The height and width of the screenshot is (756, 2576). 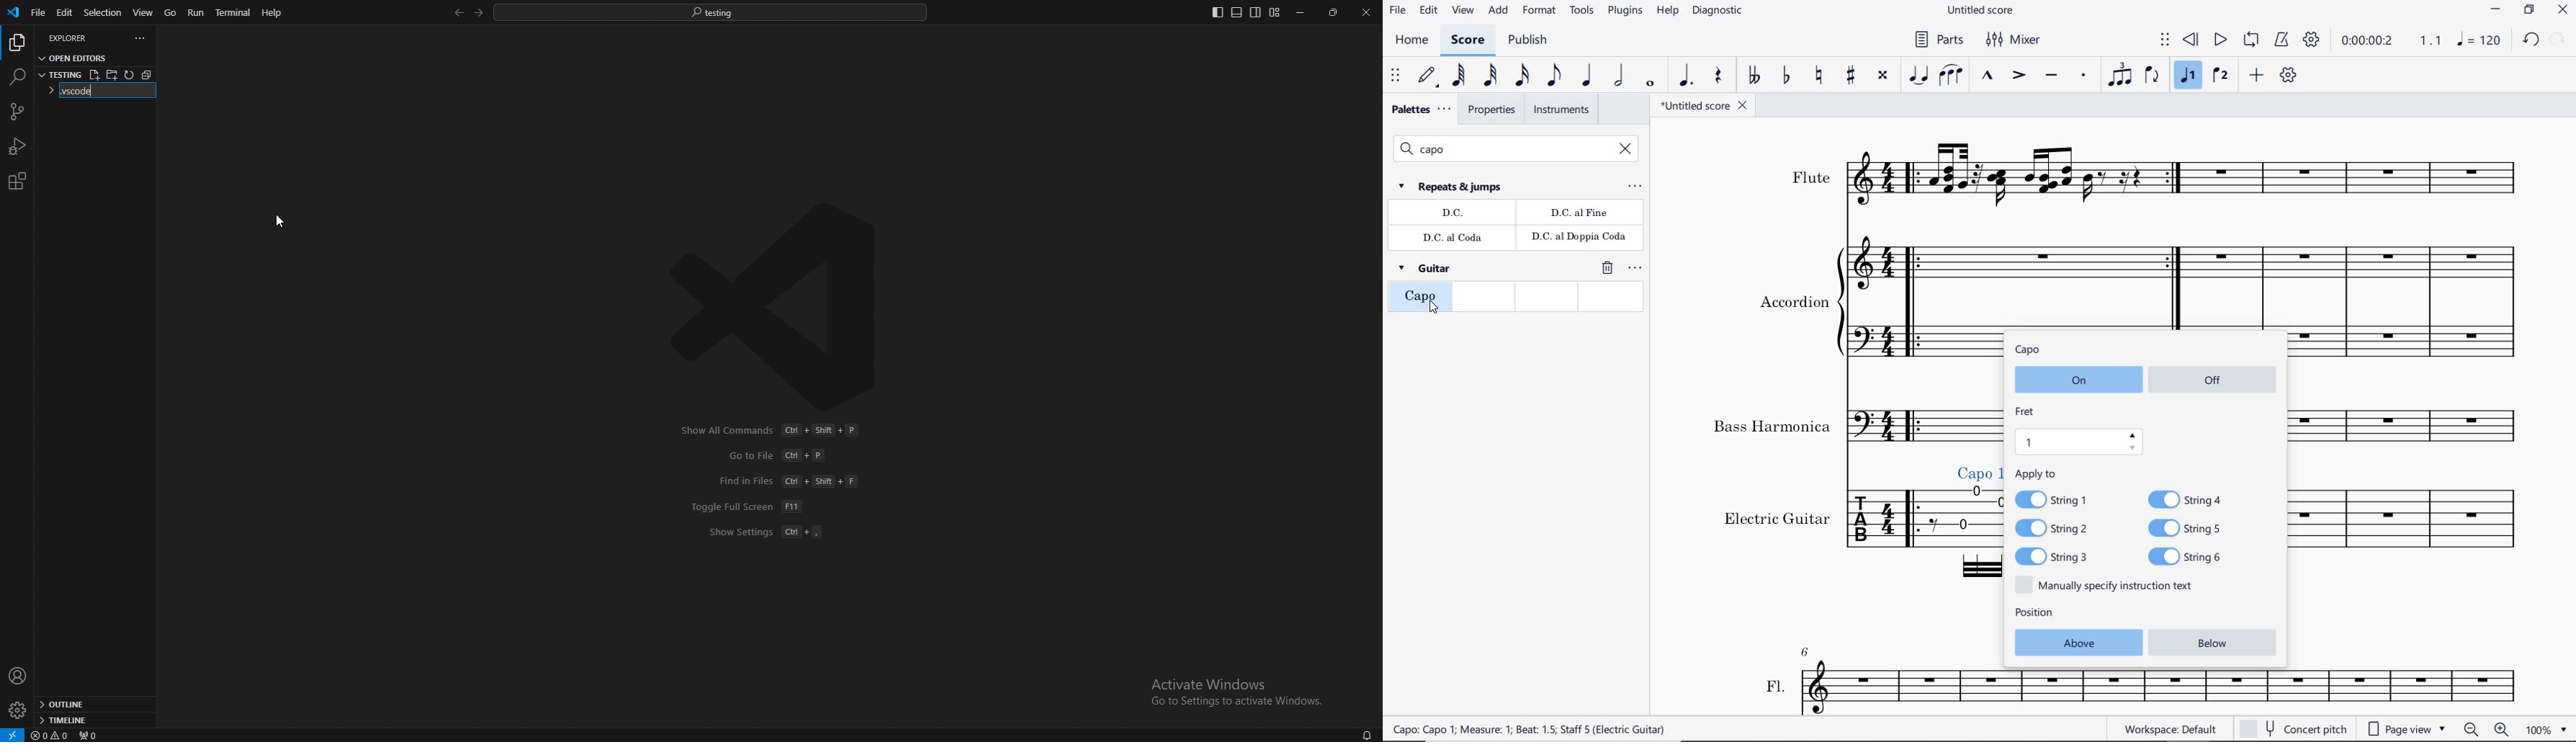 What do you see at coordinates (1396, 76) in the screenshot?
I see `select to move` at bounding box center [1396, 76].